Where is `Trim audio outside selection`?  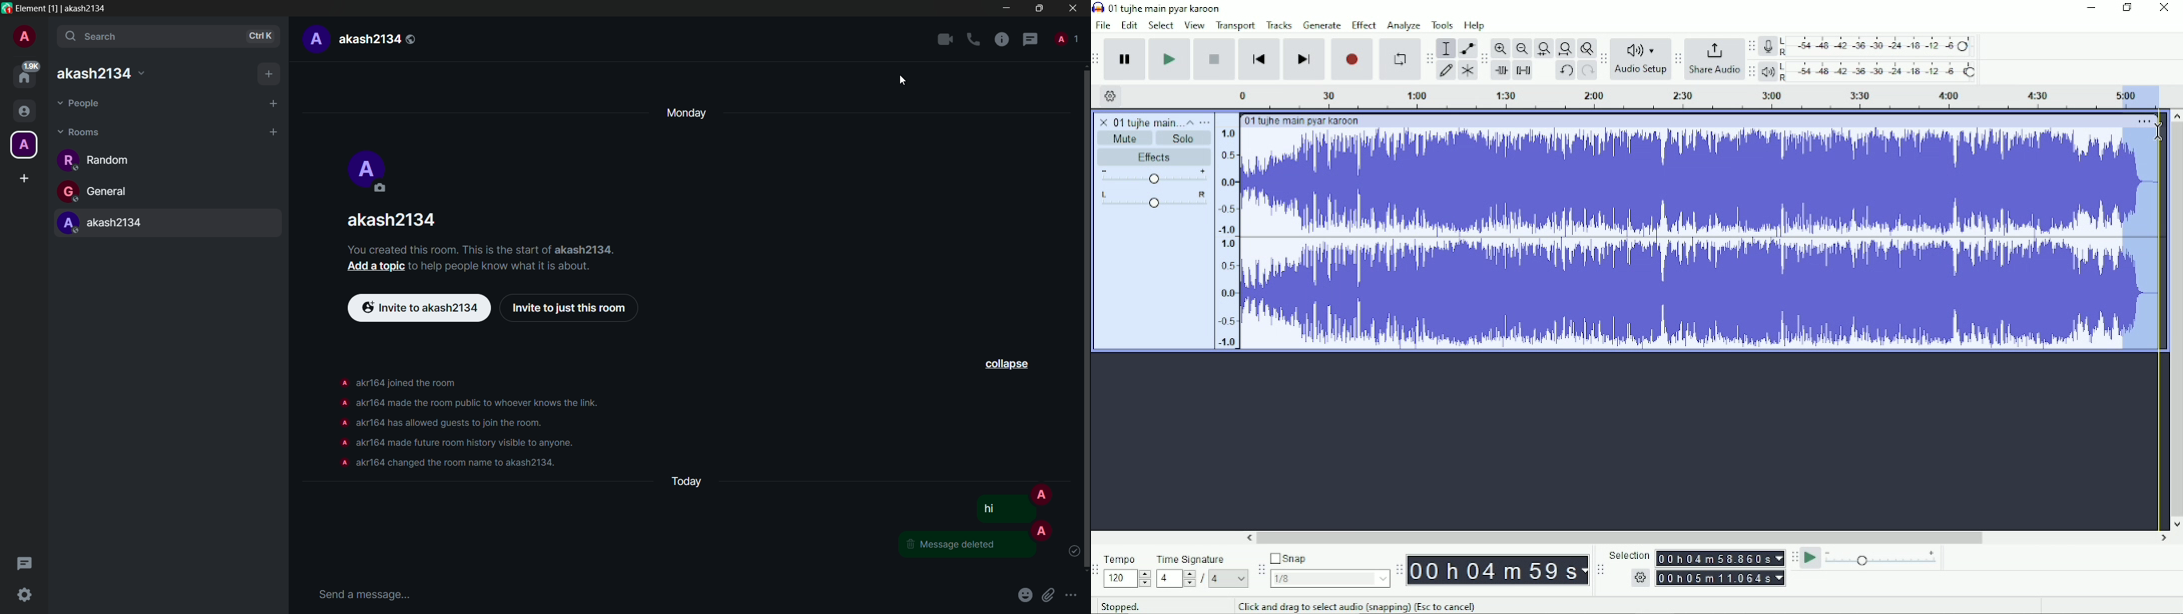 Trim audio outside selection is located at coordinates (1501, 71).